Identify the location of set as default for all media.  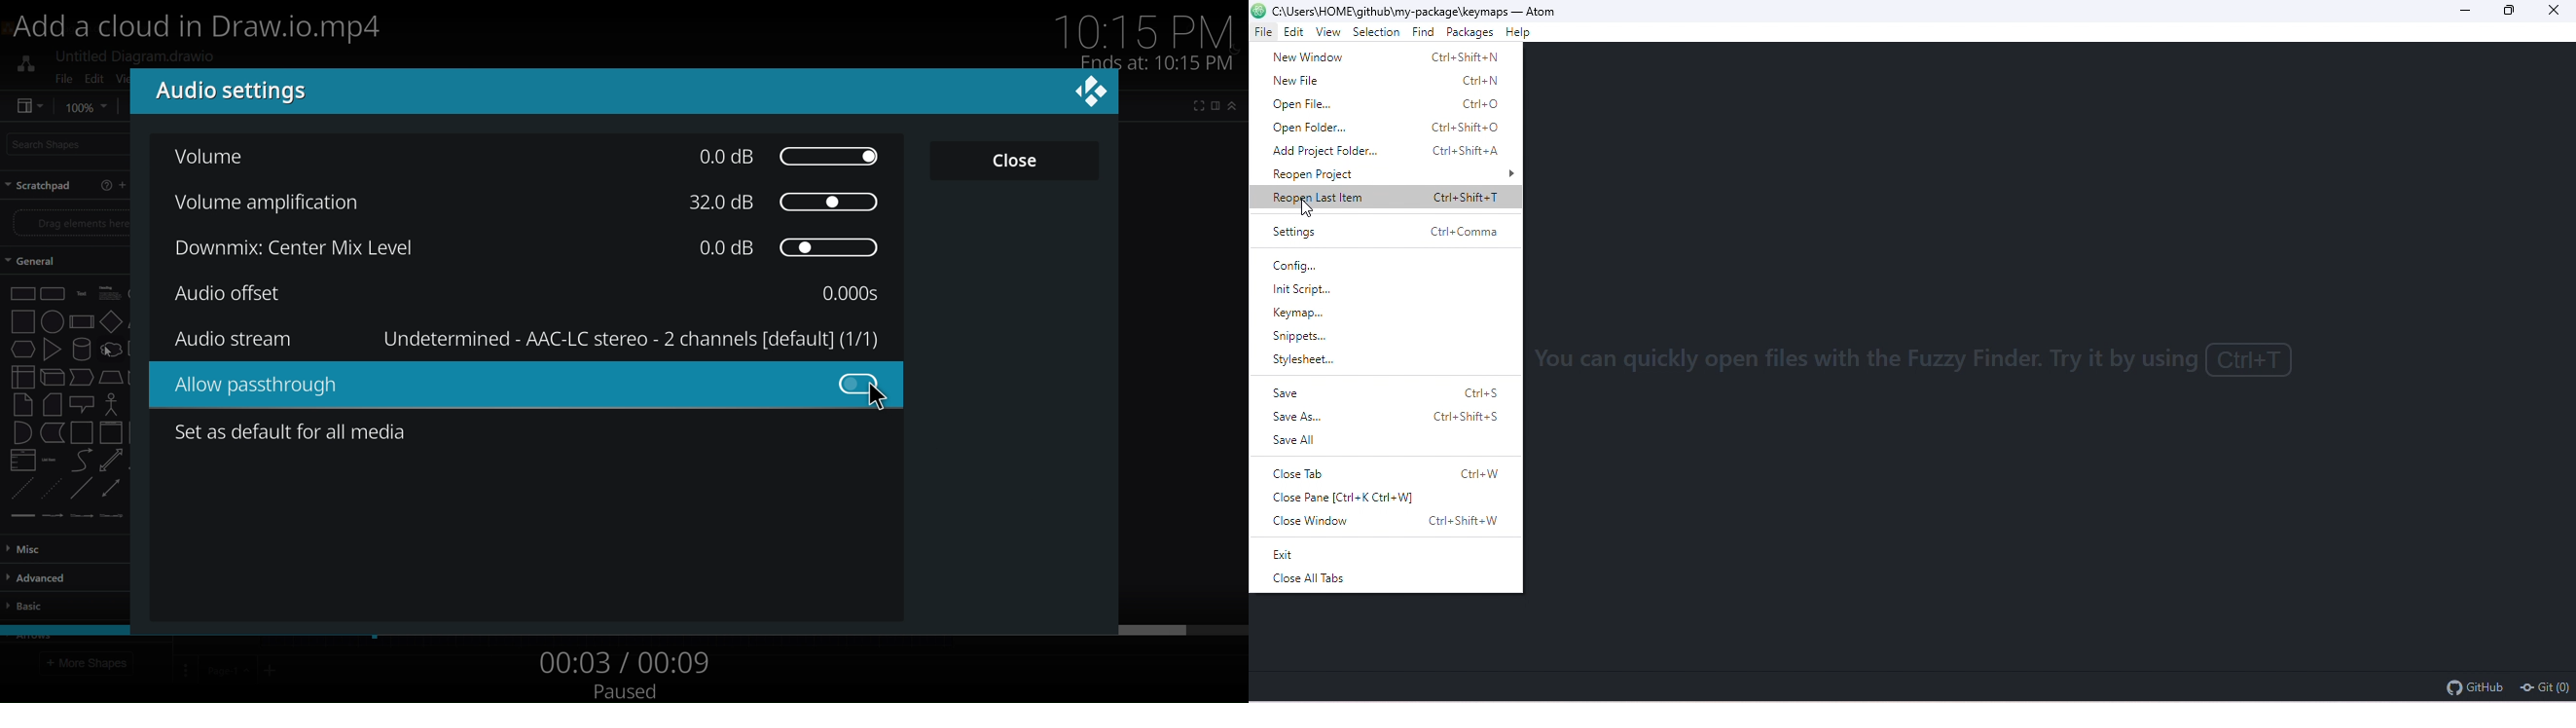
(293, 432).